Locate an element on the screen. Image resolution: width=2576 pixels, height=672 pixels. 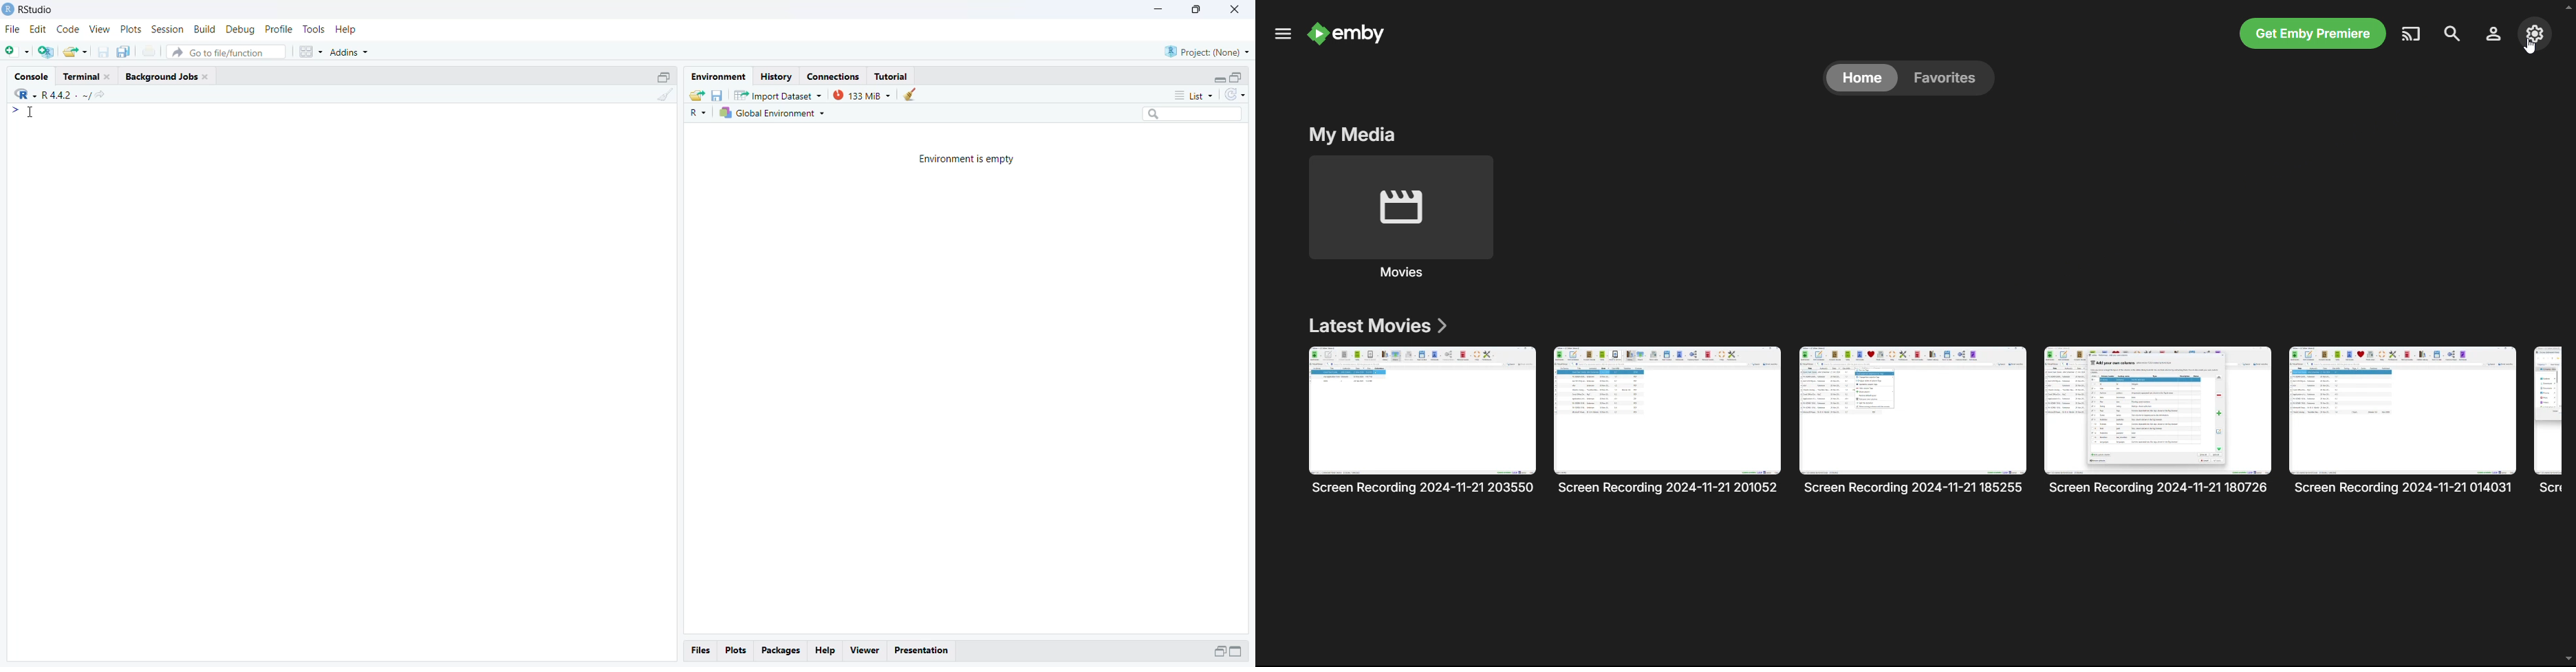
play on another device is located at coordinates (2413, 33).